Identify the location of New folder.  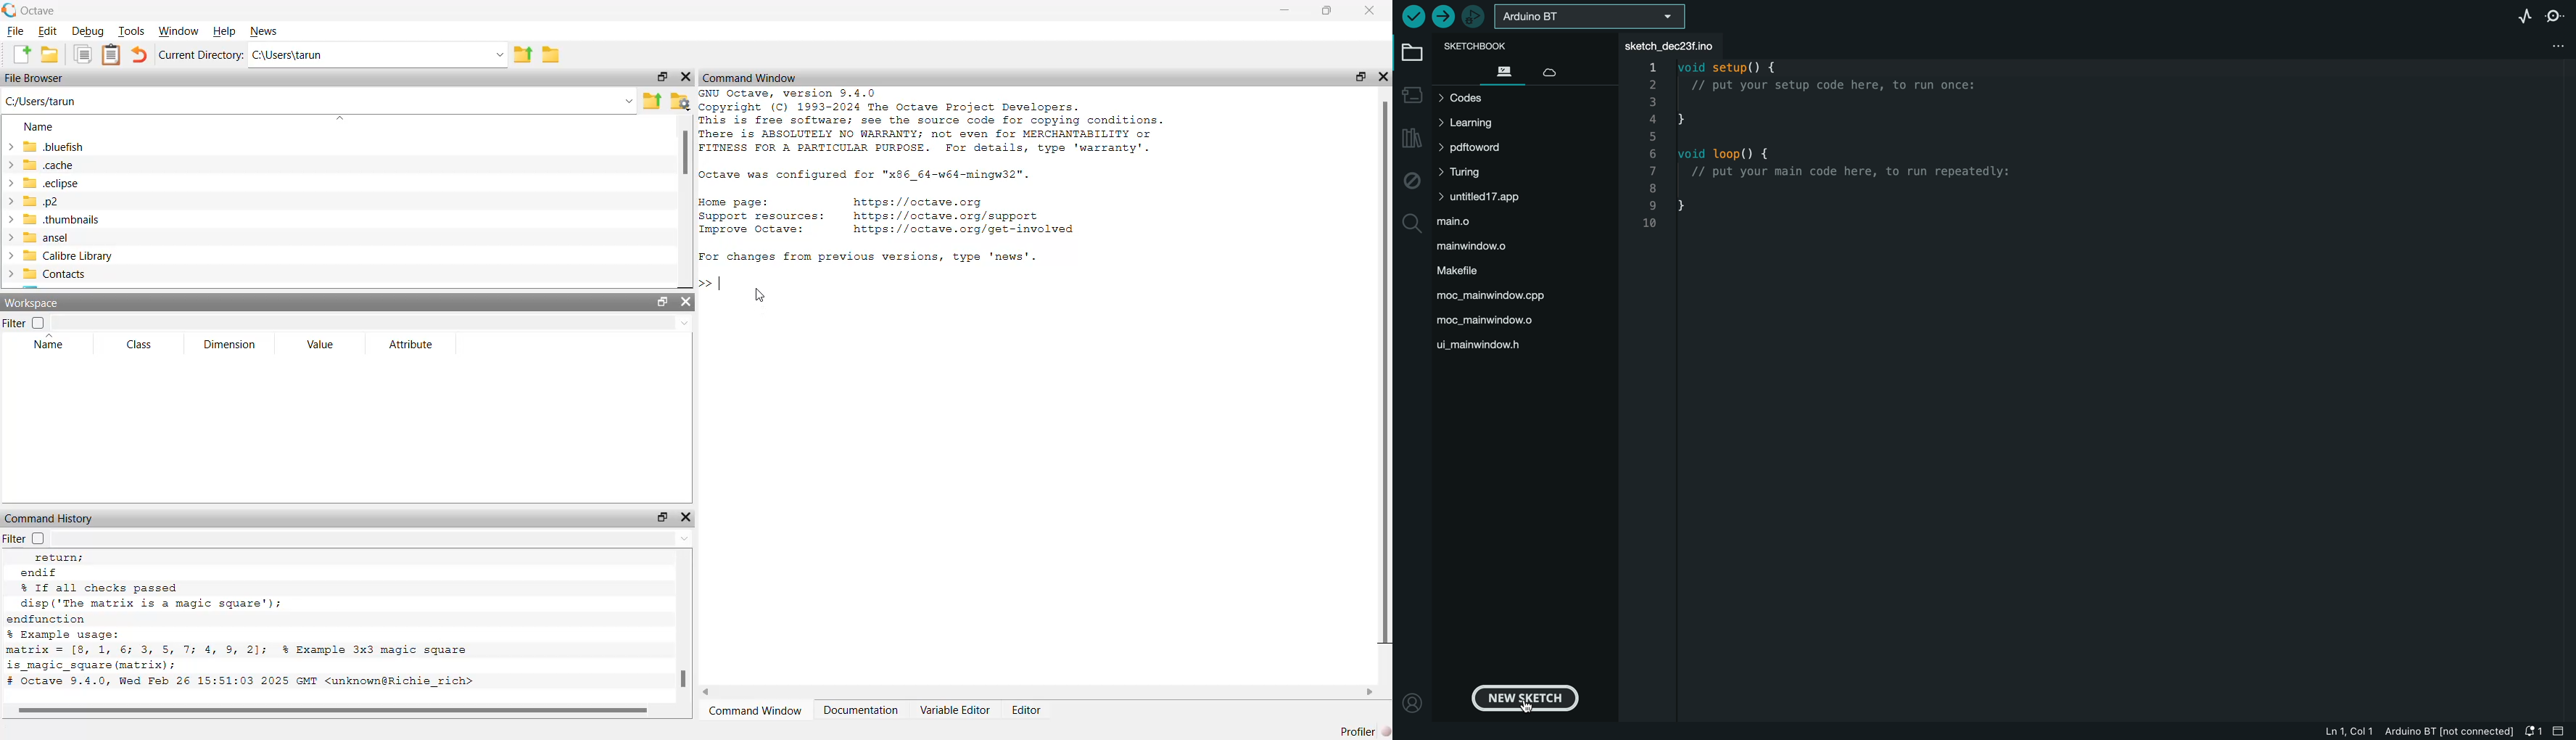
(49, 54).